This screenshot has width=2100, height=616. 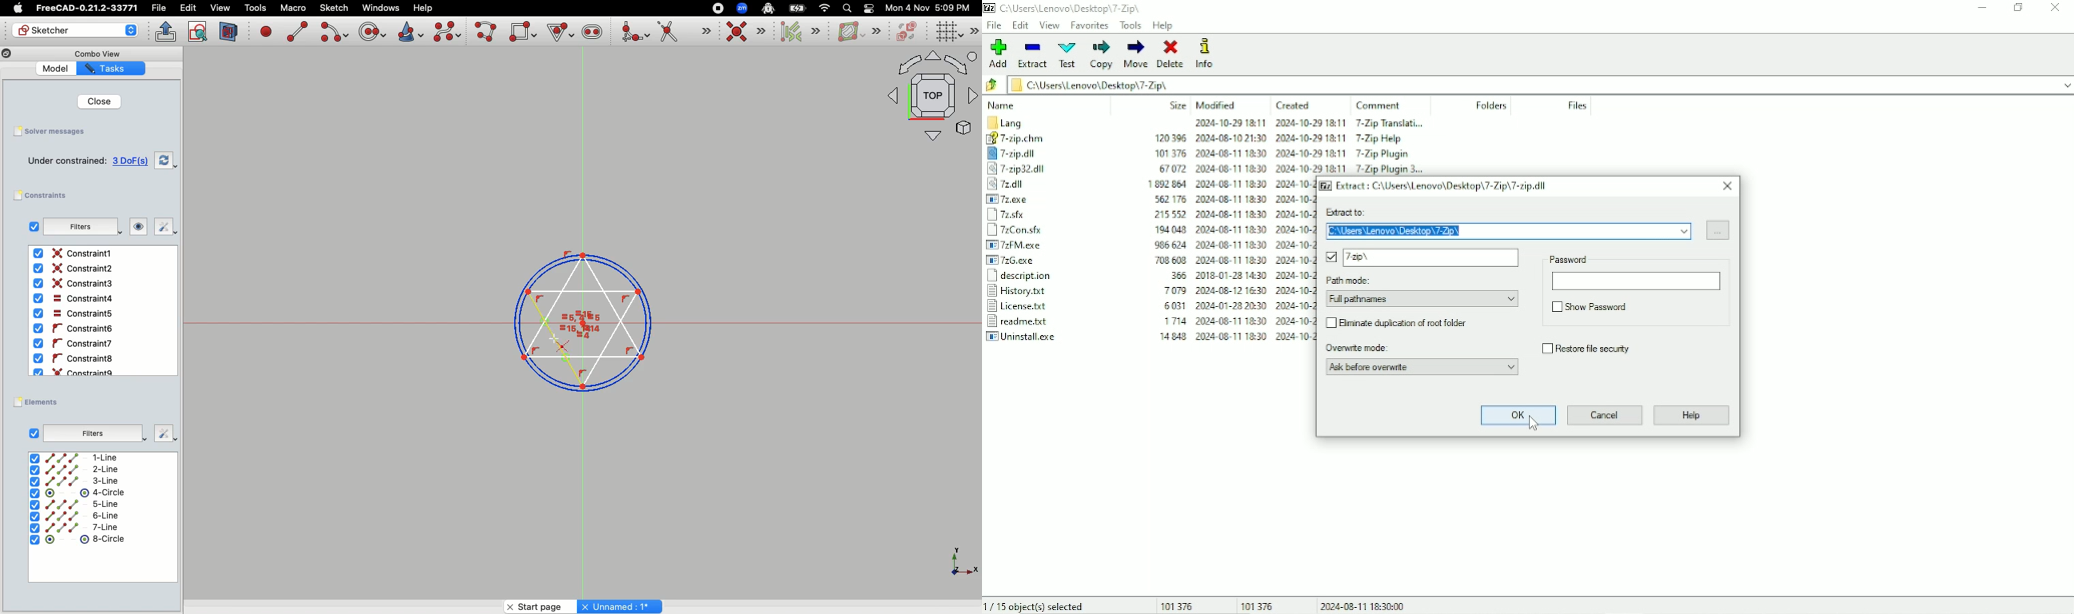 I want to click on 2-Line, so click(x=83, y=469).